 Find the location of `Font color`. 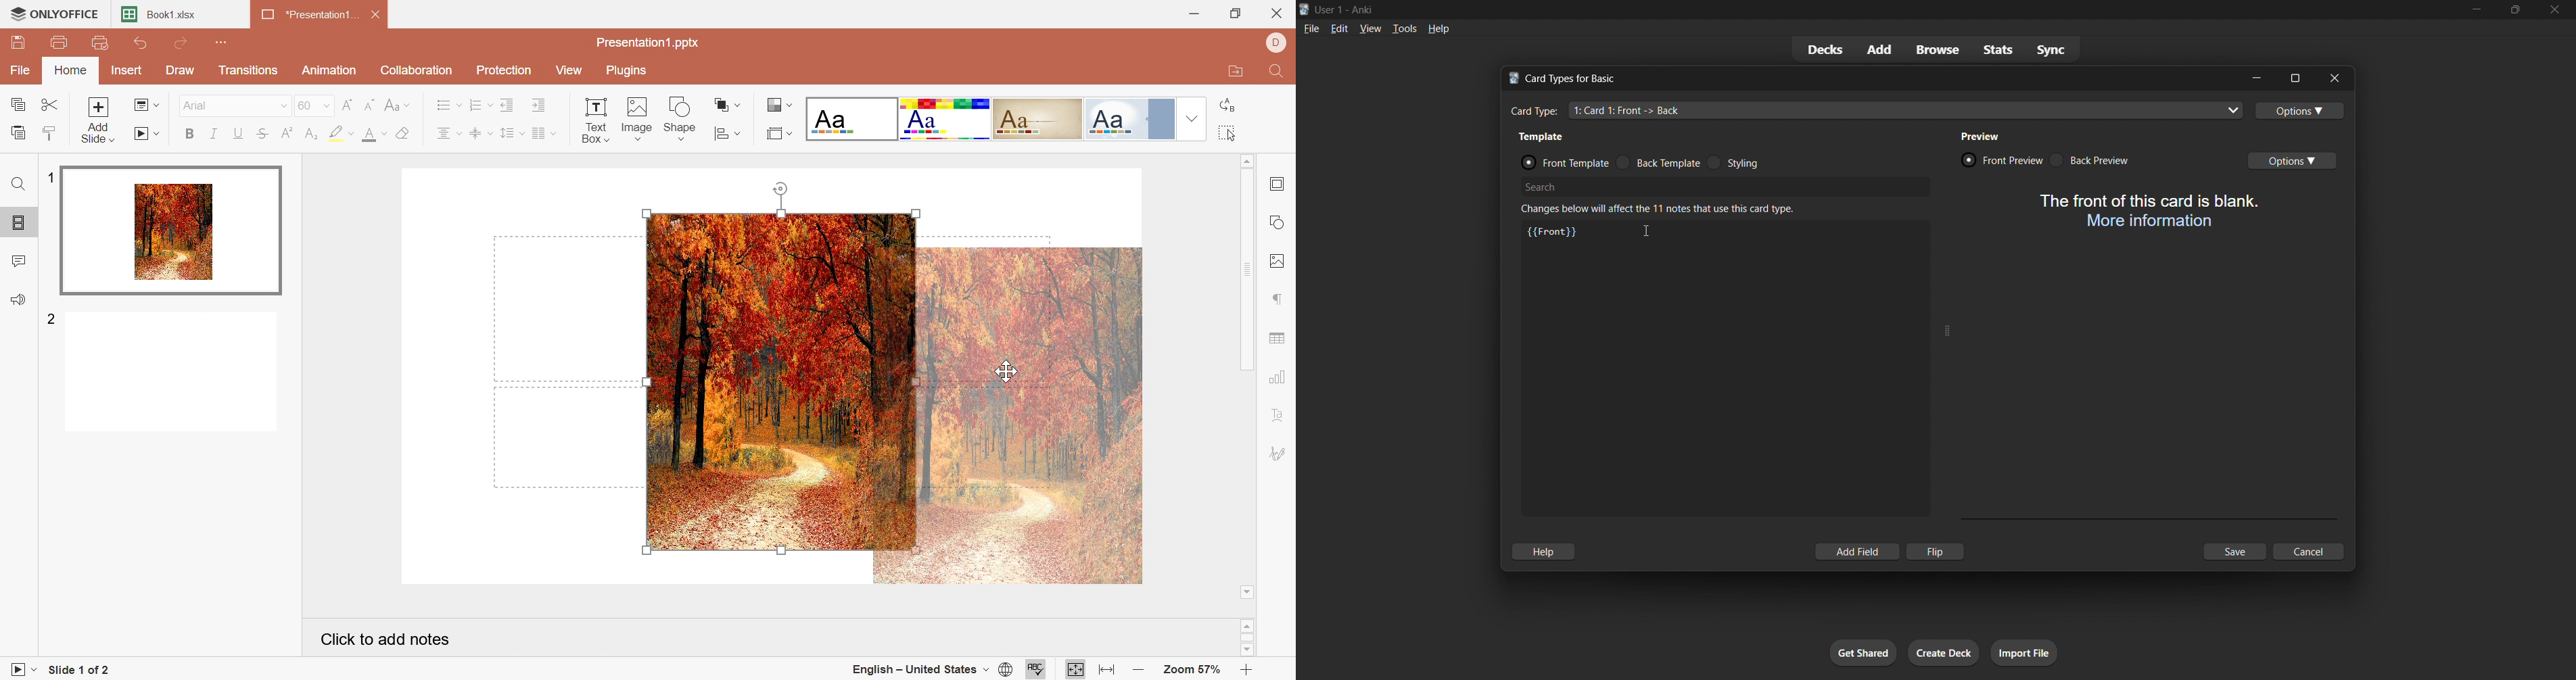

Font color is located at coordinates (371, 135).